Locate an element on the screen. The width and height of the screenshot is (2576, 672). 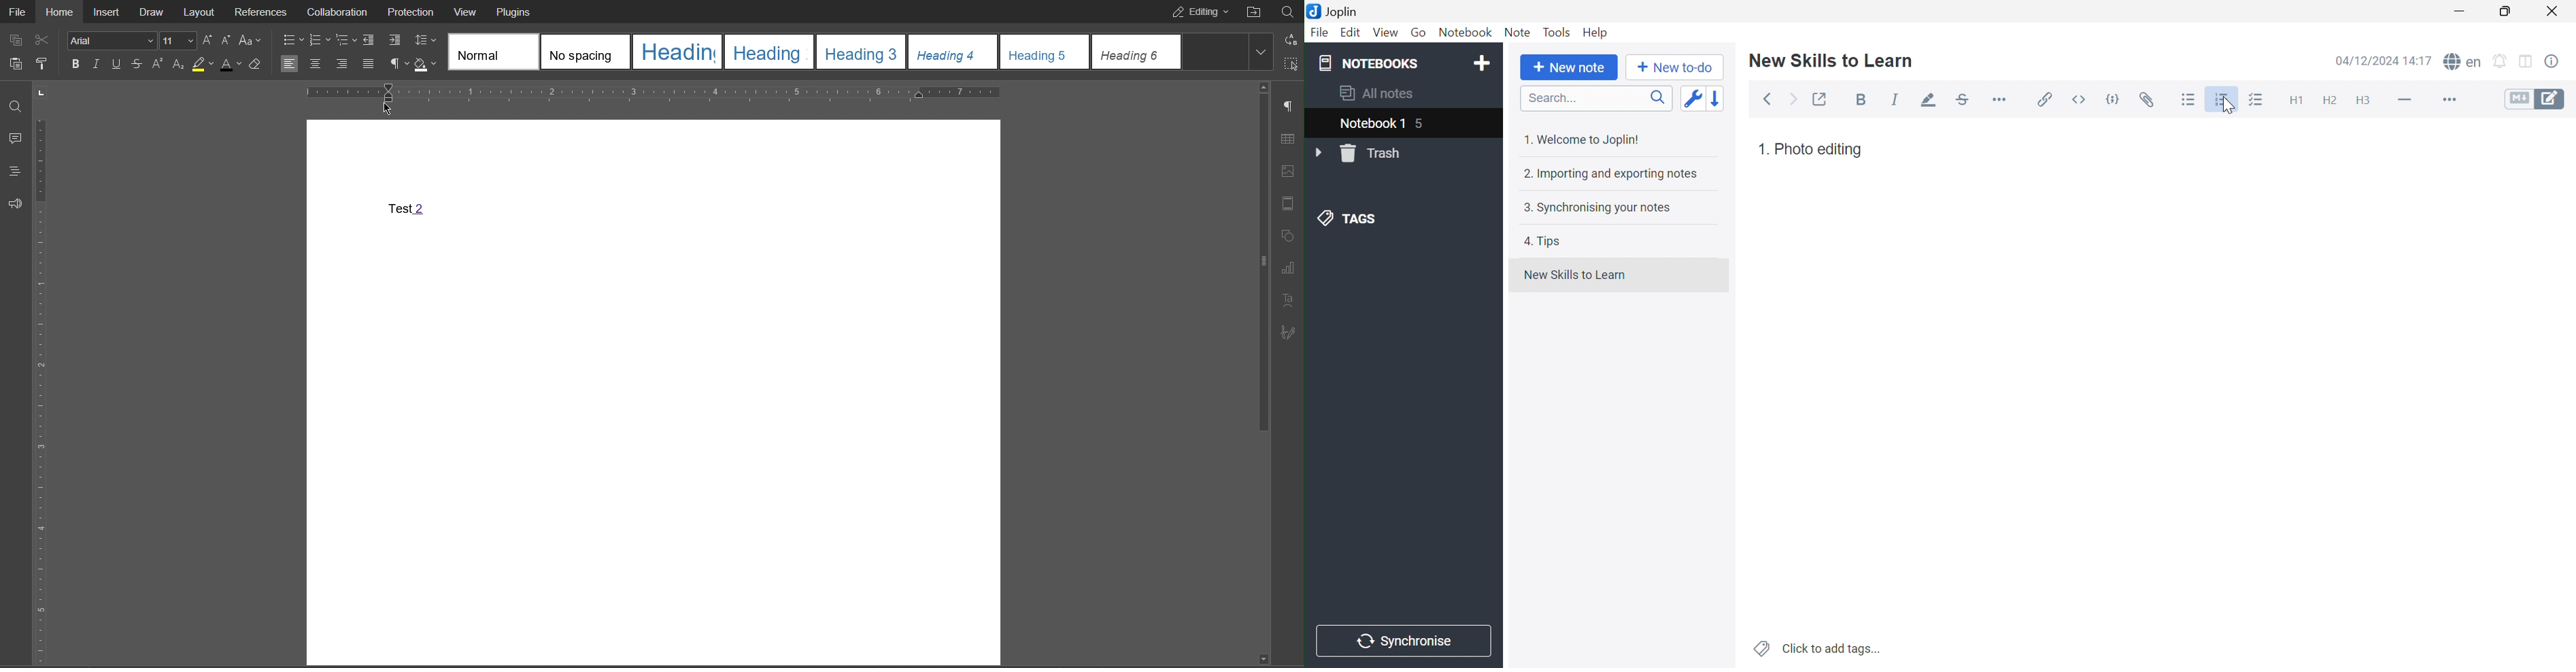
Synchronize is located at coordinates (1406, 641).